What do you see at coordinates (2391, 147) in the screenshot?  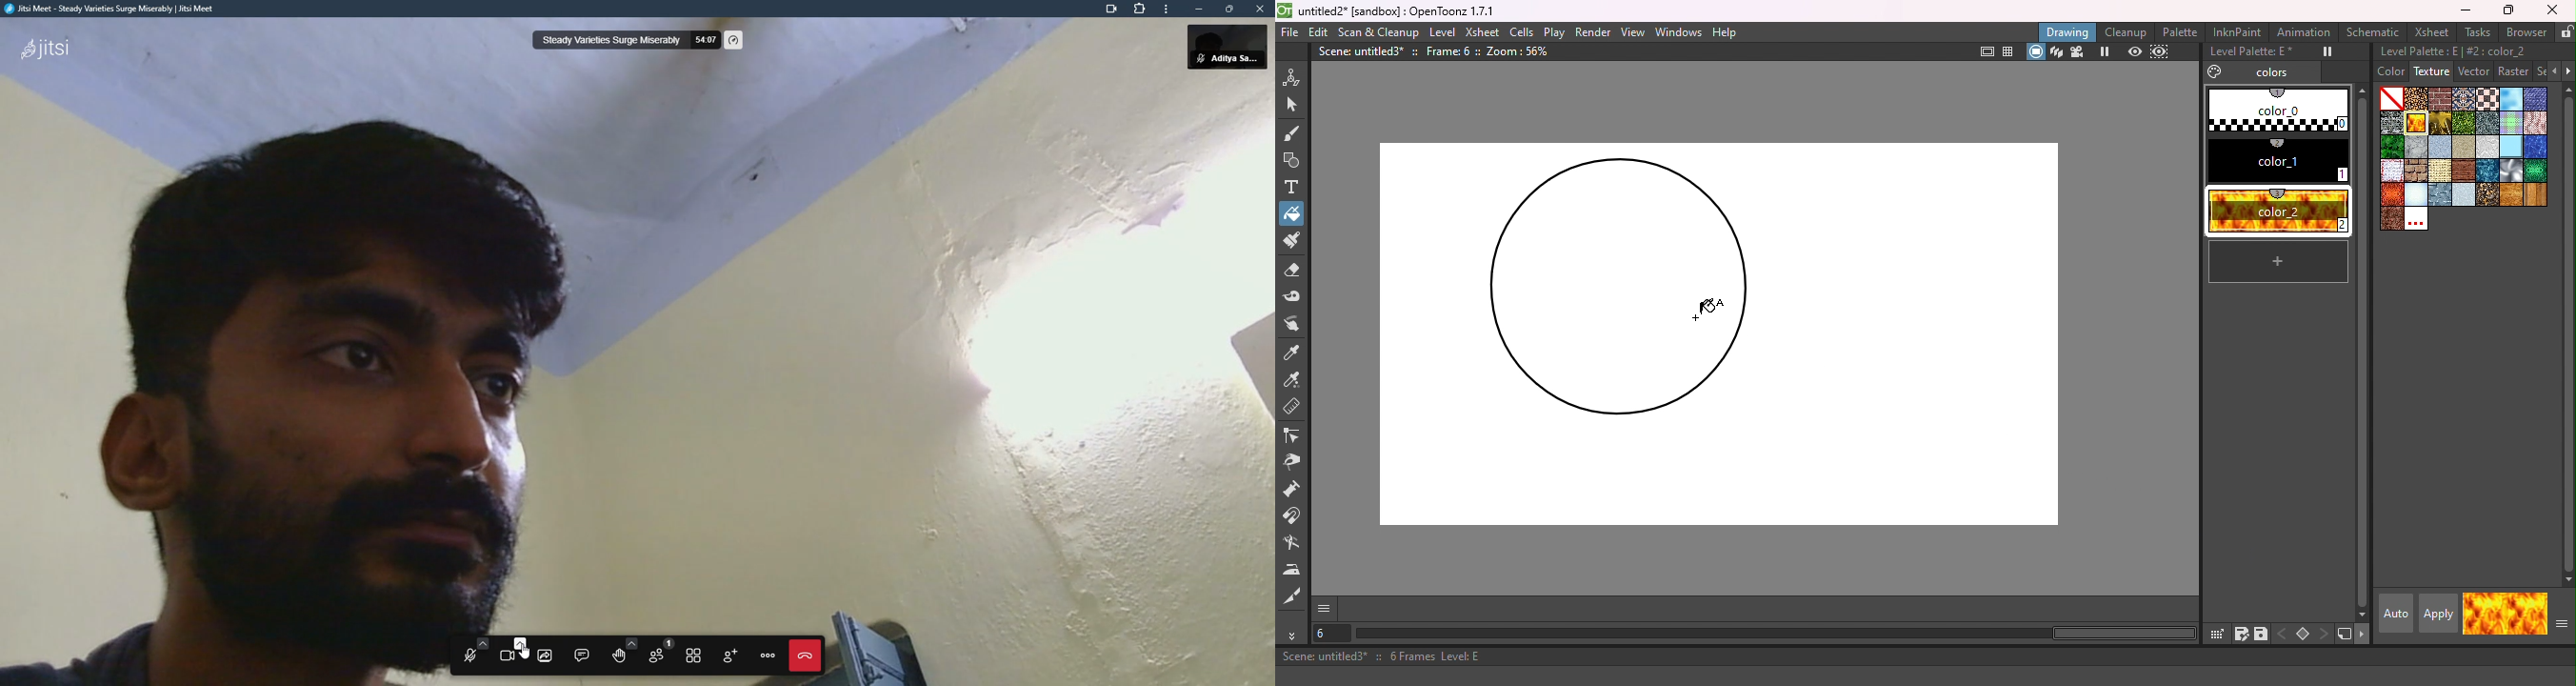 I see `leaves.bmp` at bounding box center [2391, 147].